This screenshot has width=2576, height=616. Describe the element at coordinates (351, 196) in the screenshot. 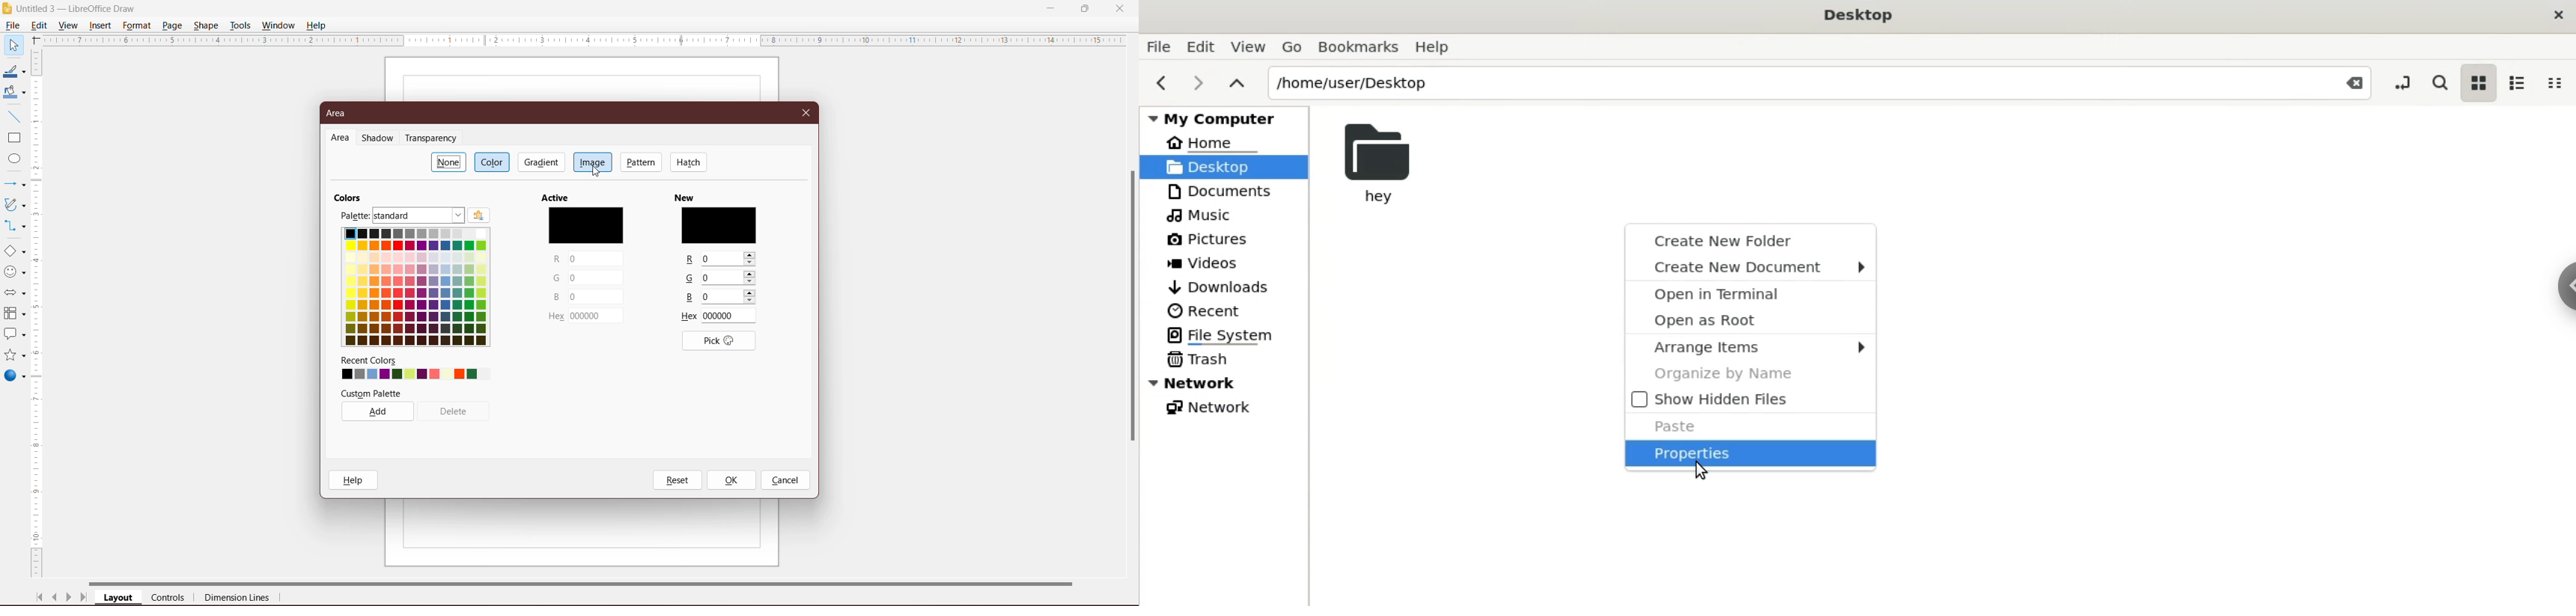

I see `Colors` at that location.